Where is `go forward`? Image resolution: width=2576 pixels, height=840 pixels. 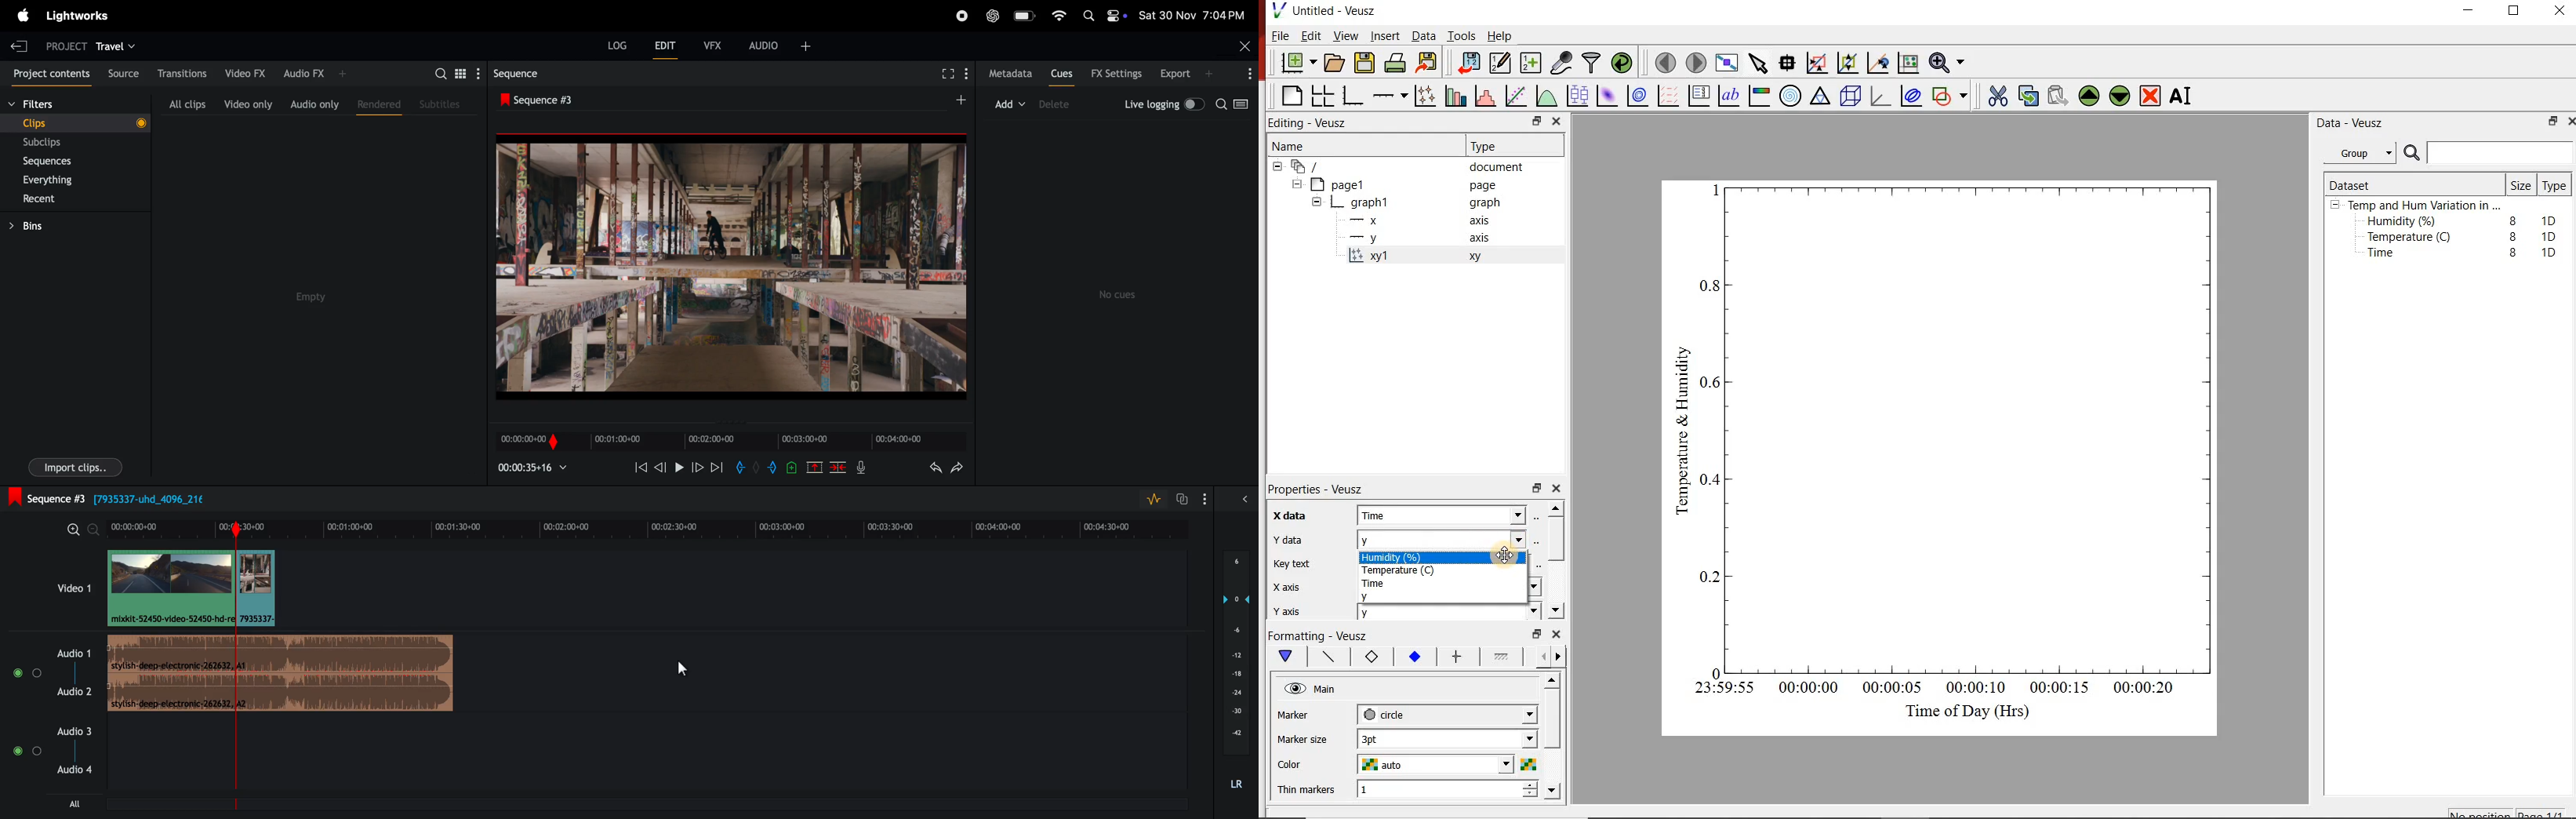
go forward is located at coordinates (1561, 657).